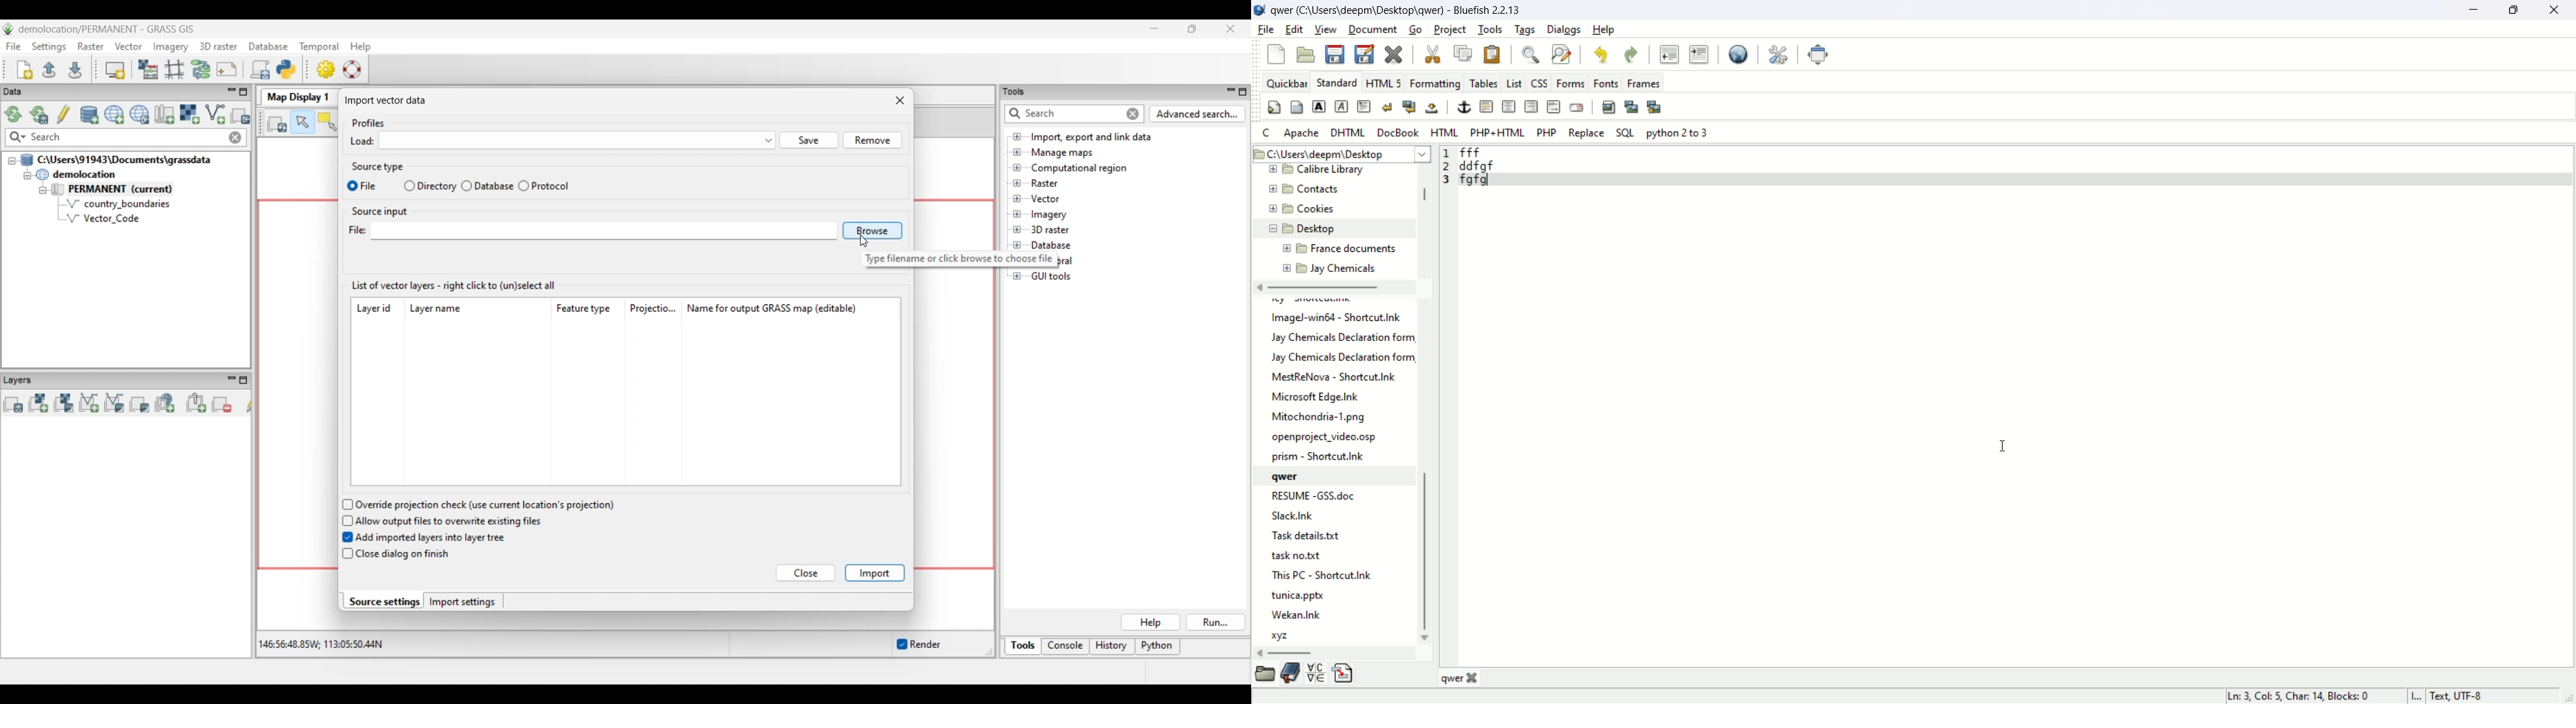 This screenshot has height=728, width=2576. What do you see at coordinates (1605, 30) in the screenshot?
I see `help` at bounding box center [1605, 30].